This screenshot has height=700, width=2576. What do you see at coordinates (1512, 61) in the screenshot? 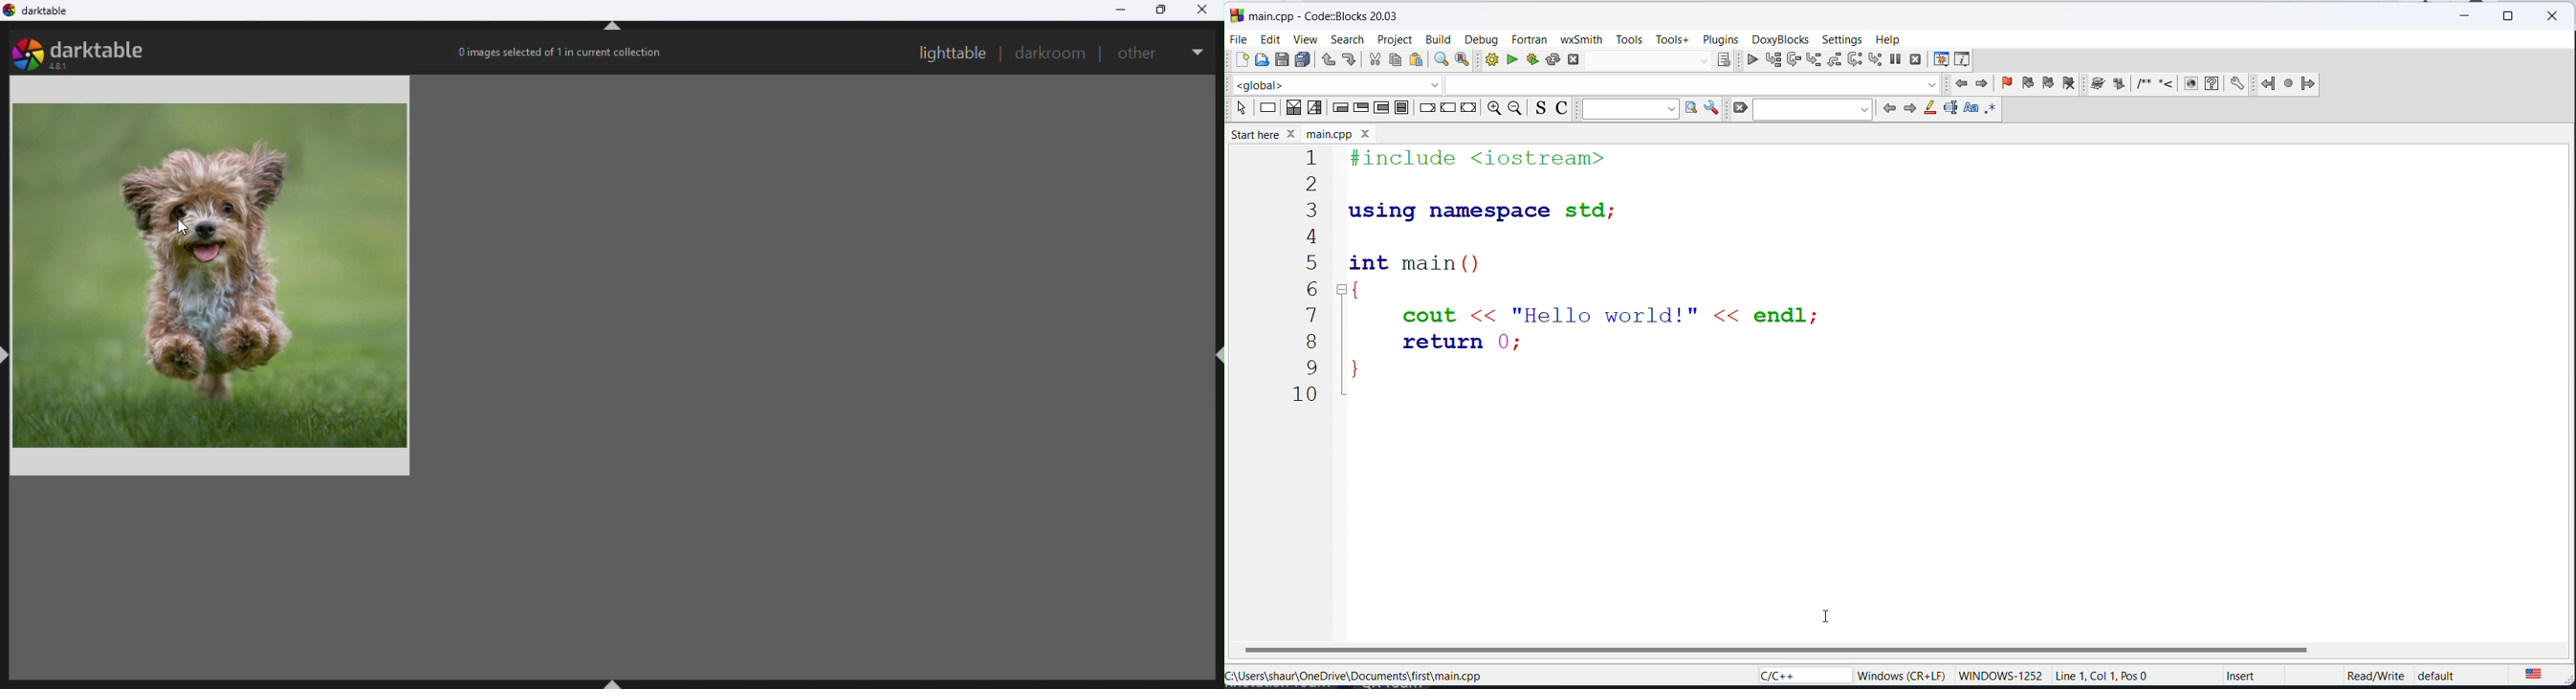
I see `RUN` at bounding box center [1512, 61].